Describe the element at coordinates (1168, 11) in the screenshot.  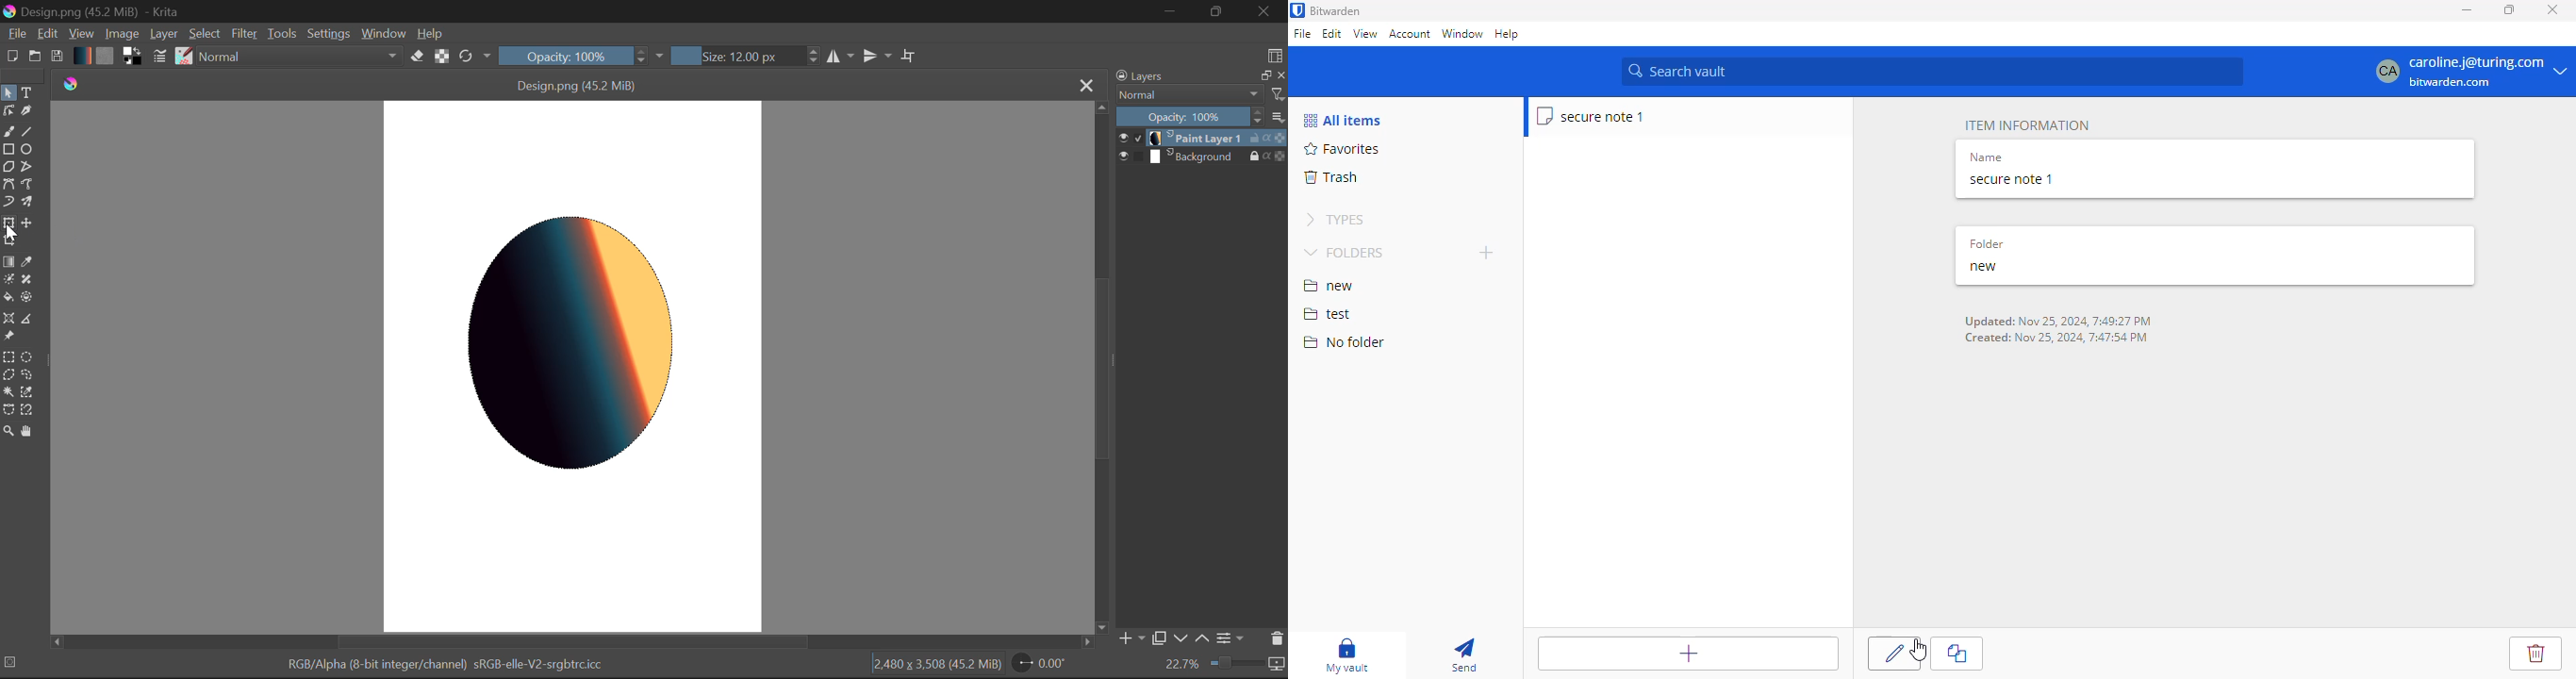
I see `Restore Down` at that location.